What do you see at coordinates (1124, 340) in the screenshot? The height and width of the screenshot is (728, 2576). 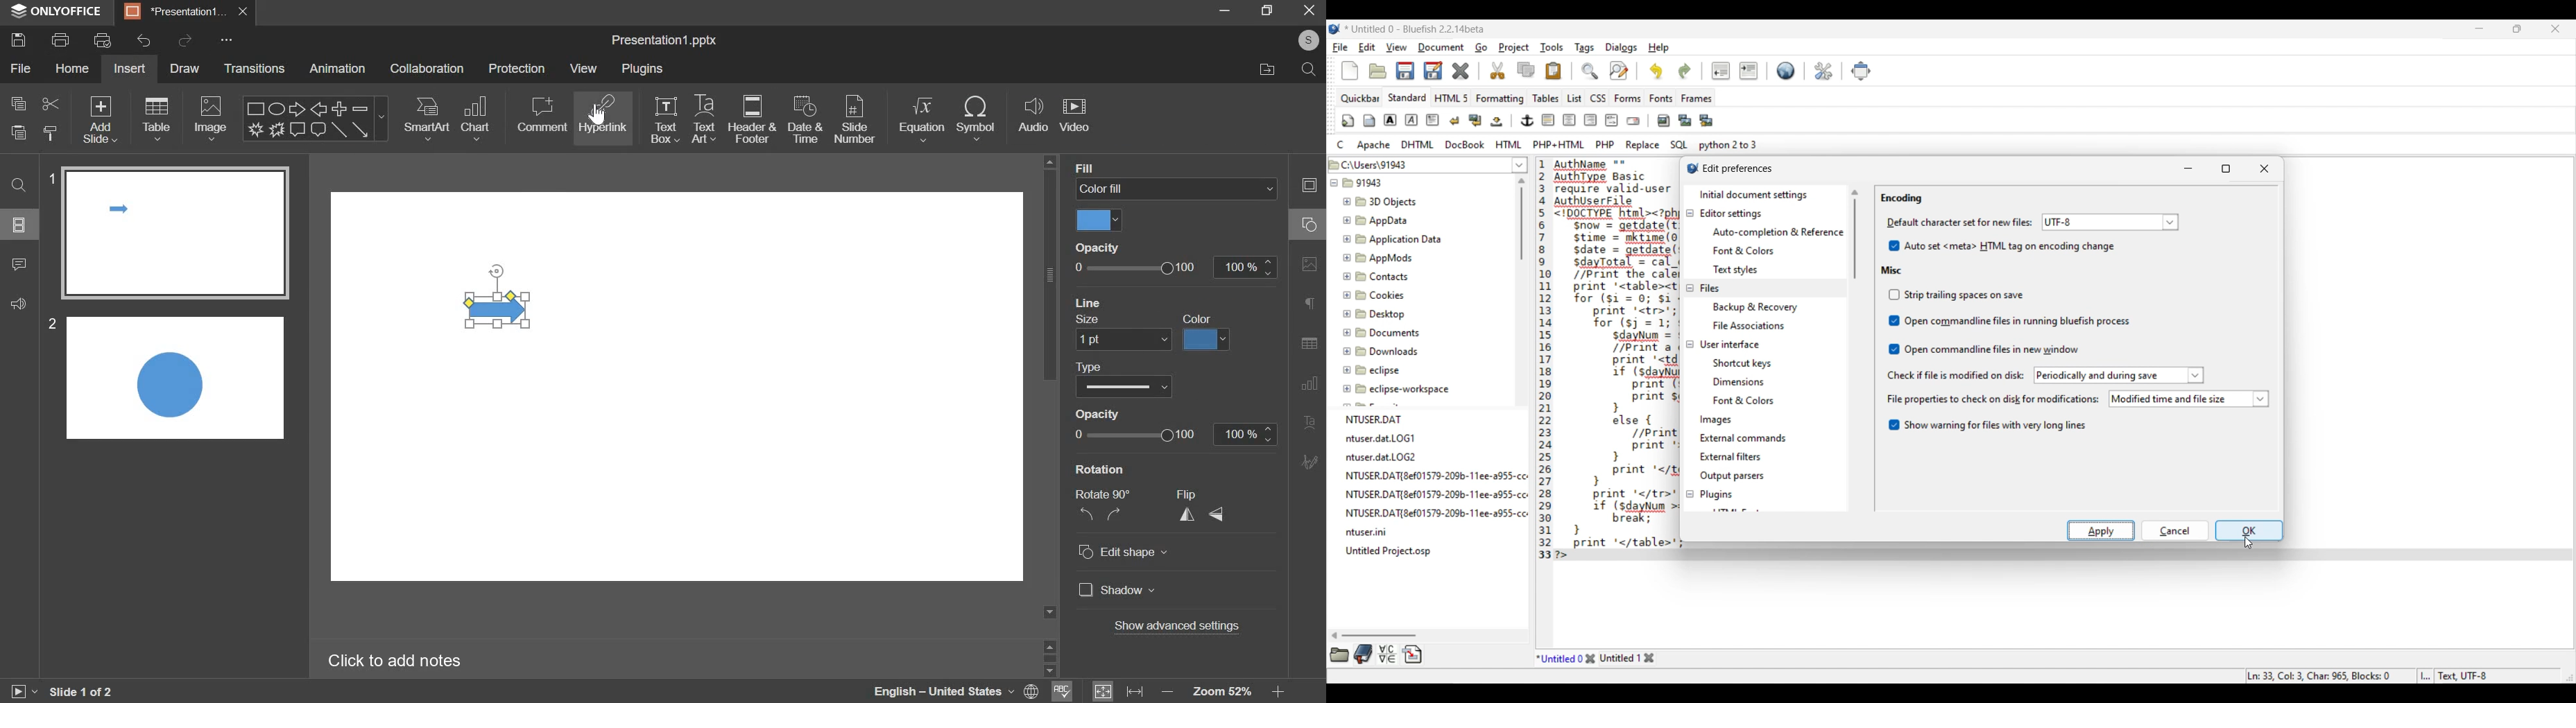 I see `set size` at bounding box center [1124, 340].